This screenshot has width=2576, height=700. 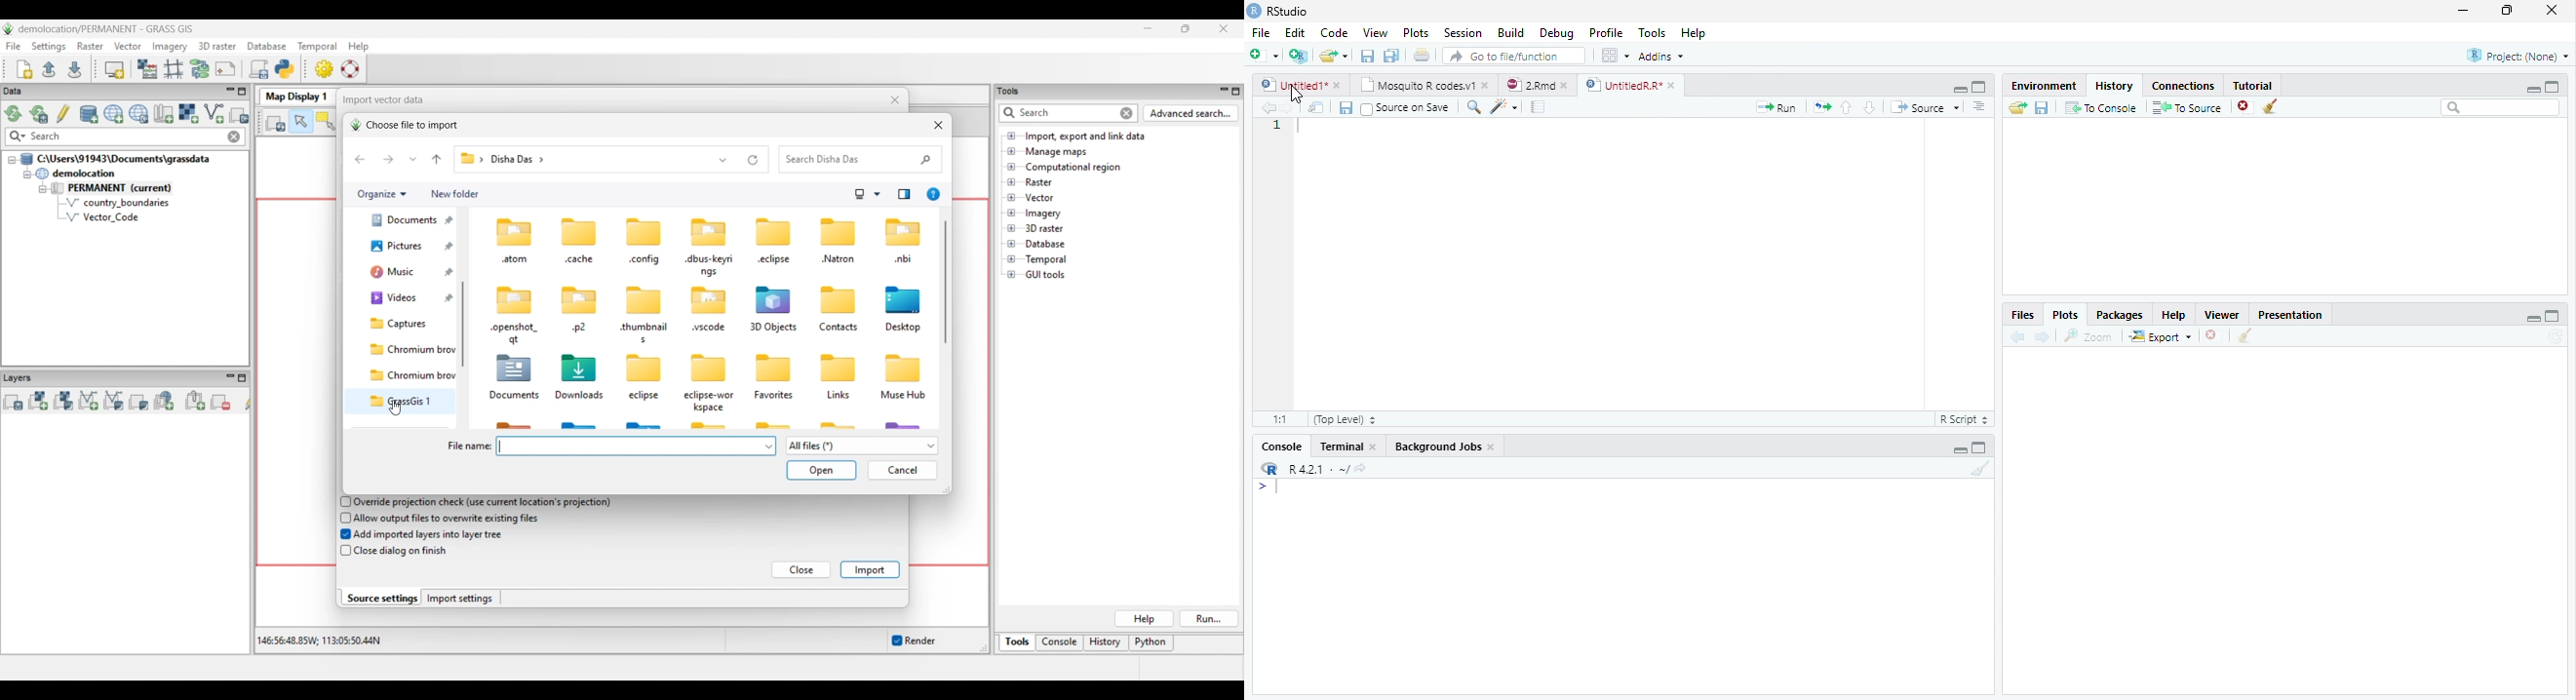 I want to click on Run, so click(x=1773, y=108).